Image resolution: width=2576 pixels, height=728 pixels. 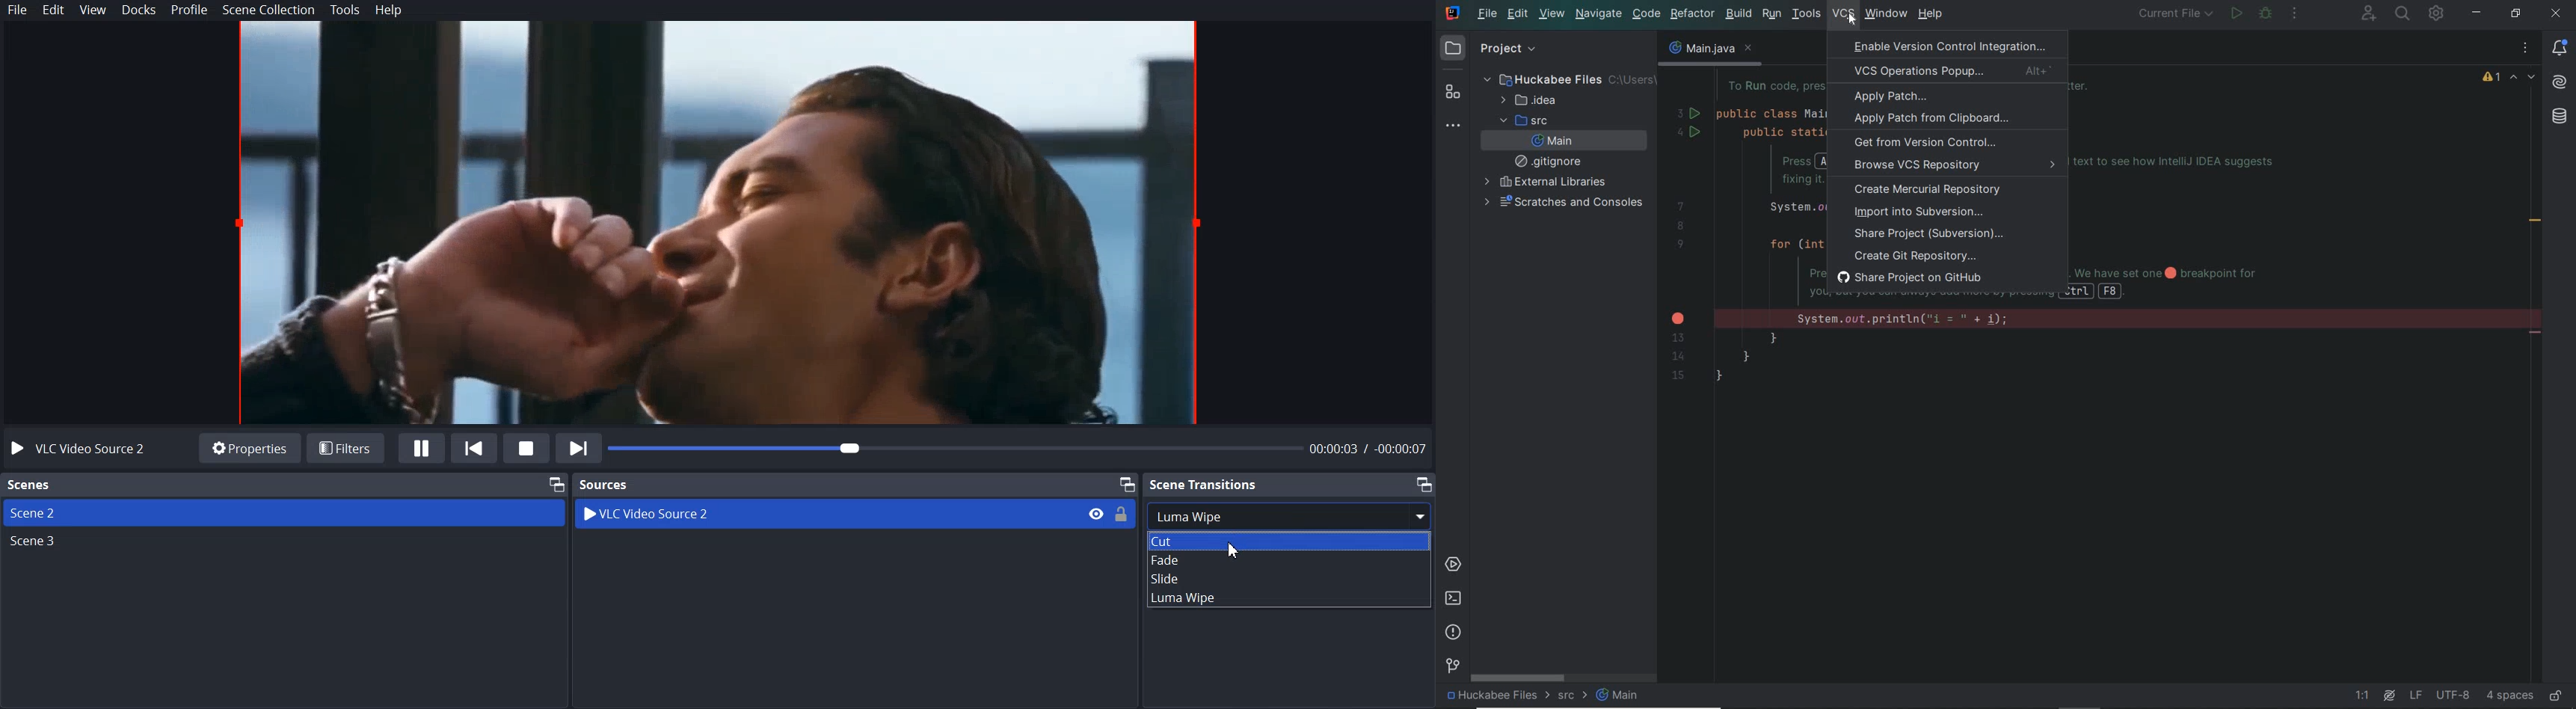 What do you see at coordinates (249, 447) in the screenshot?
I see `Properties` at bounding box center [249, 447].